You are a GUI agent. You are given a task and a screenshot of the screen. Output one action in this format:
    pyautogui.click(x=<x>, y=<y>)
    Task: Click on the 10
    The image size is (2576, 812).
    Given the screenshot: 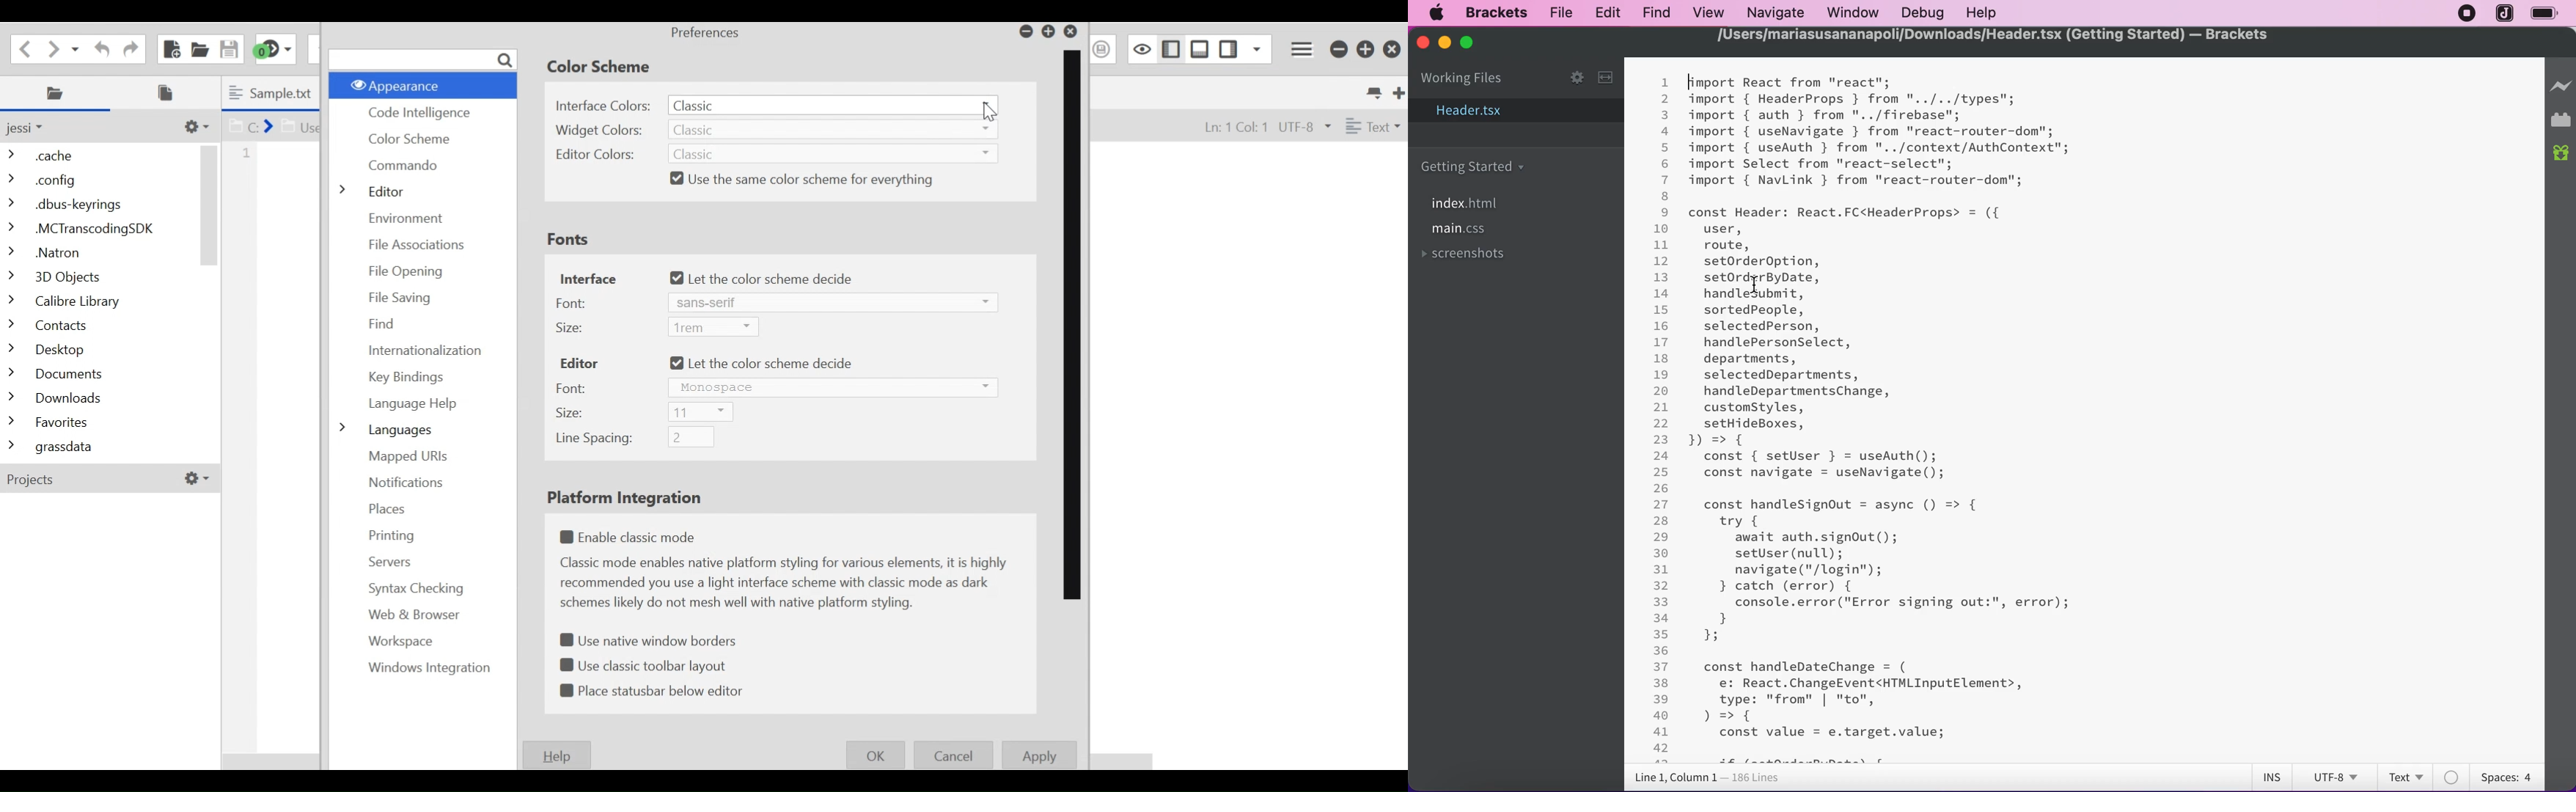 What is the action you would take?
    pyautogui.click(x=1662, y=229)
    